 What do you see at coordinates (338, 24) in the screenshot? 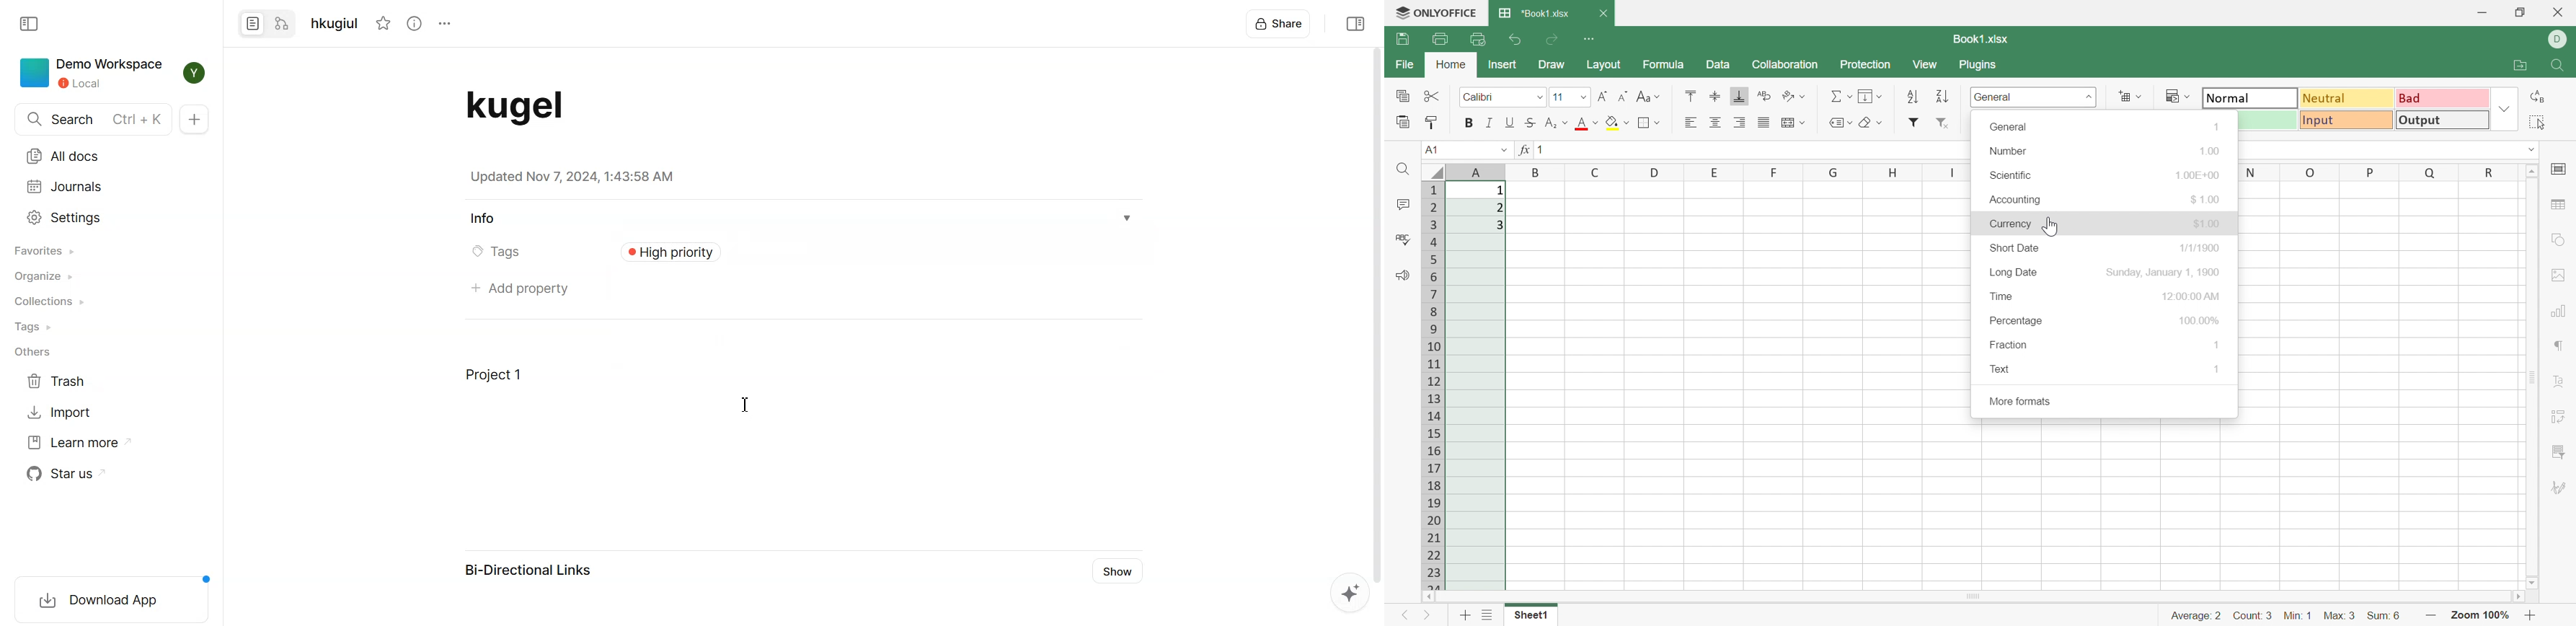
I see `hkugiul` at bounding box center [338, 24].